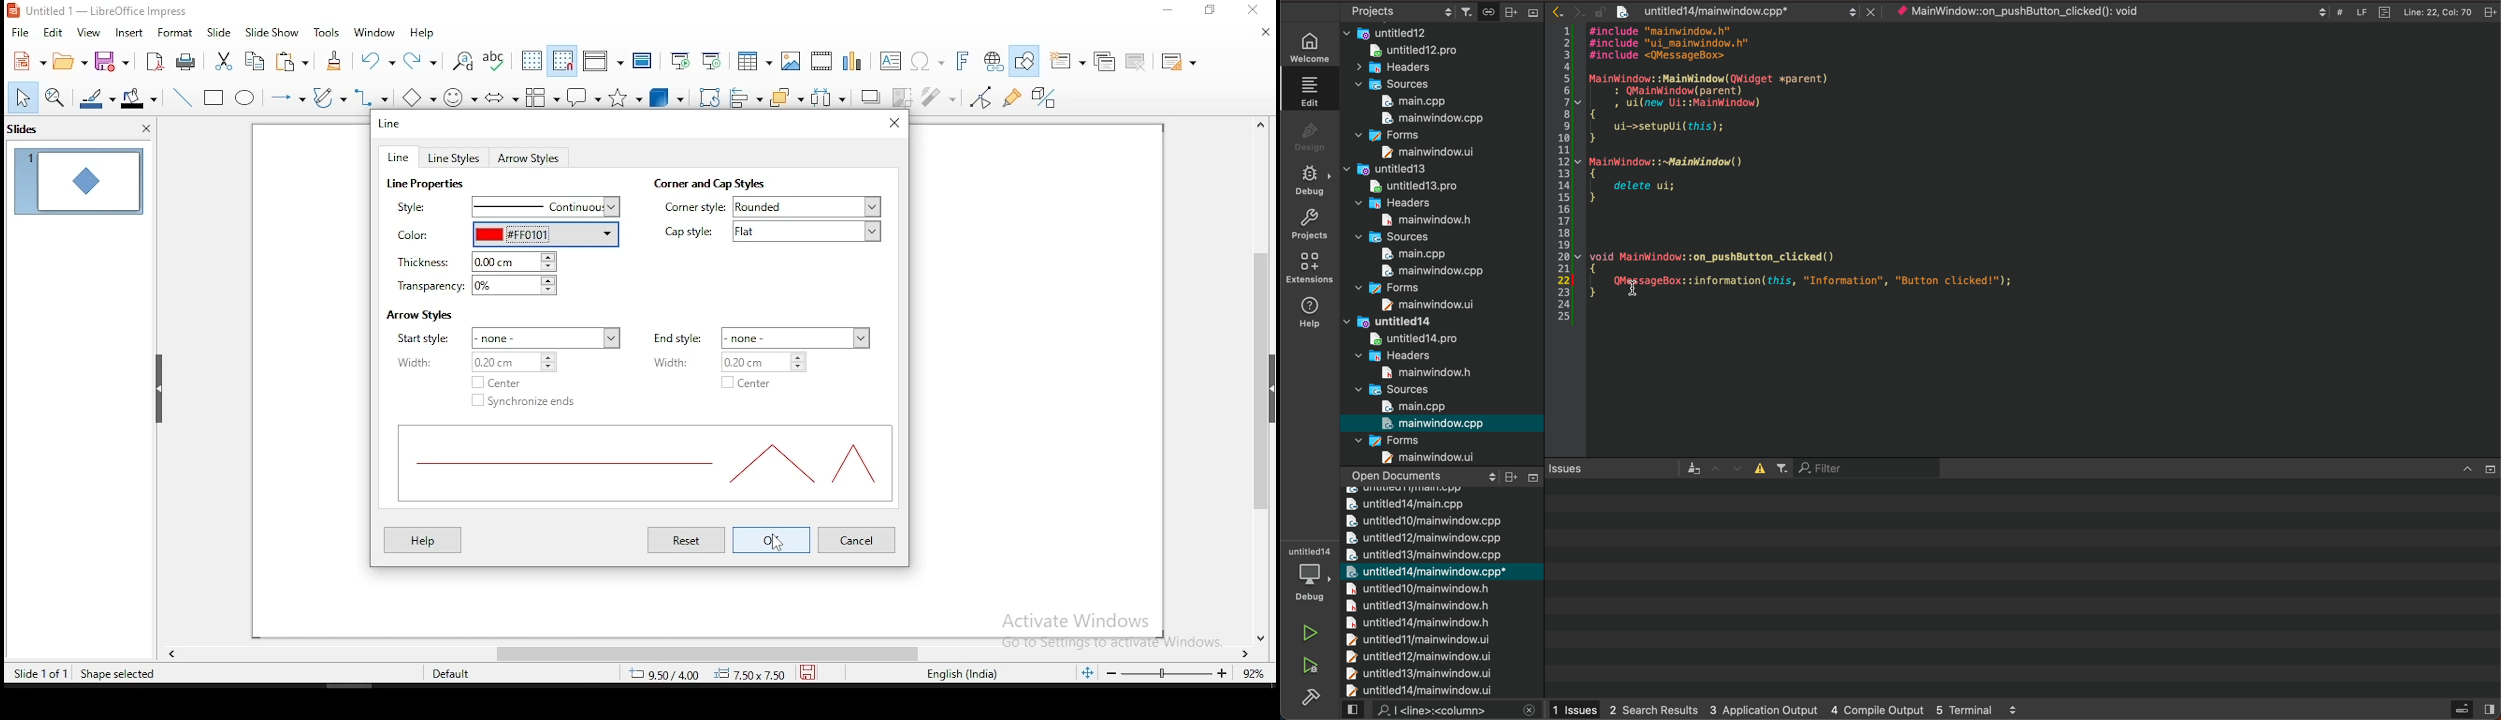  I want to click on scroll right, so click(172, 651).